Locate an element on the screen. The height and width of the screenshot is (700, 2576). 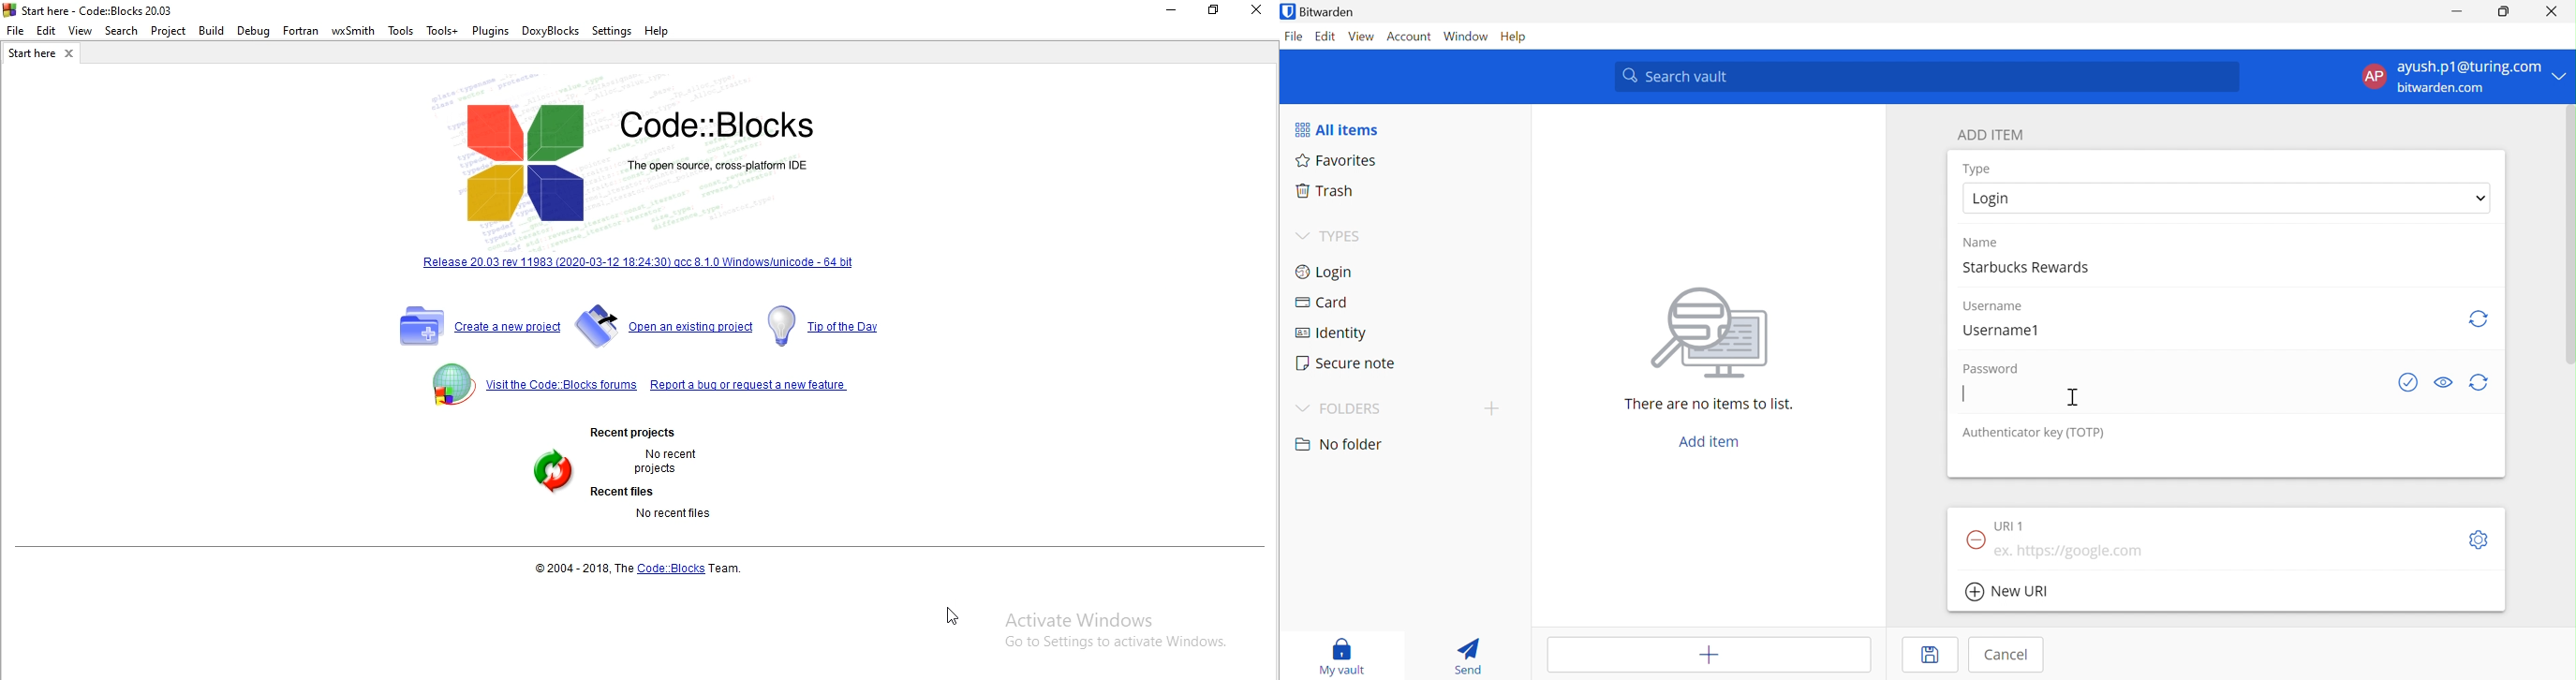
Help is located at coordinates (658, 31).